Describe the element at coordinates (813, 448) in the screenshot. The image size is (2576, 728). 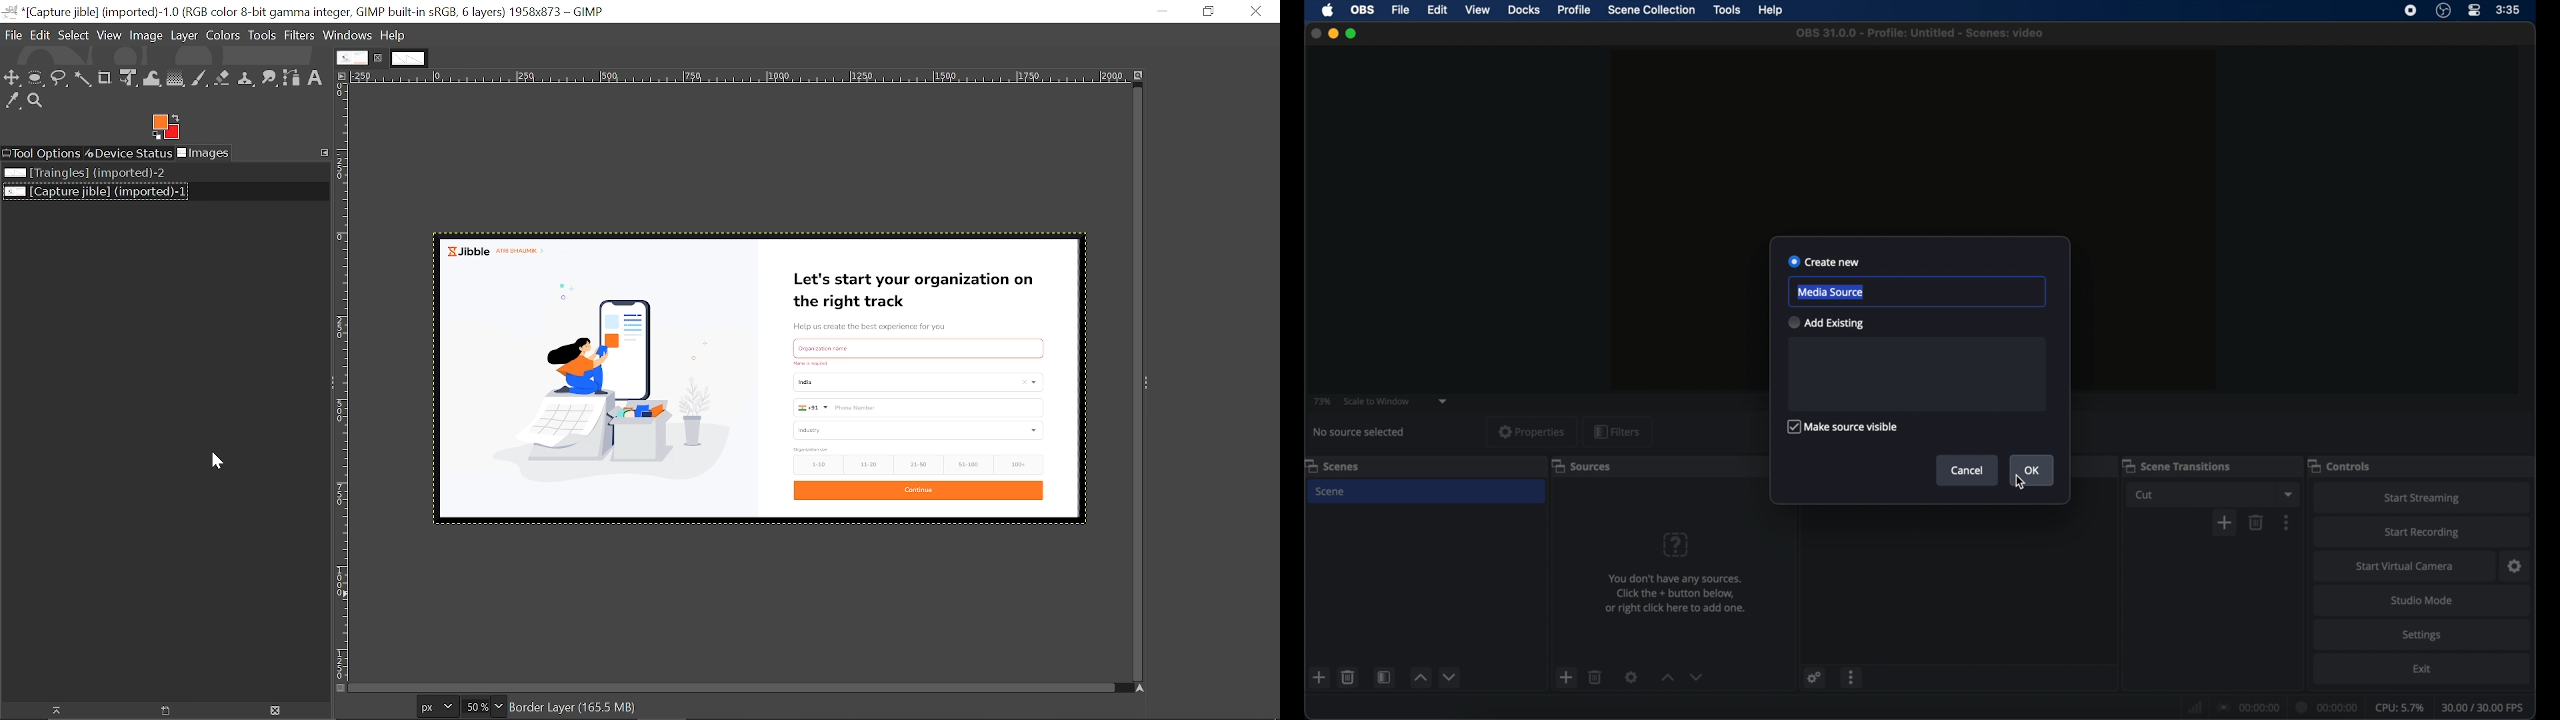
I see `text` at that location.